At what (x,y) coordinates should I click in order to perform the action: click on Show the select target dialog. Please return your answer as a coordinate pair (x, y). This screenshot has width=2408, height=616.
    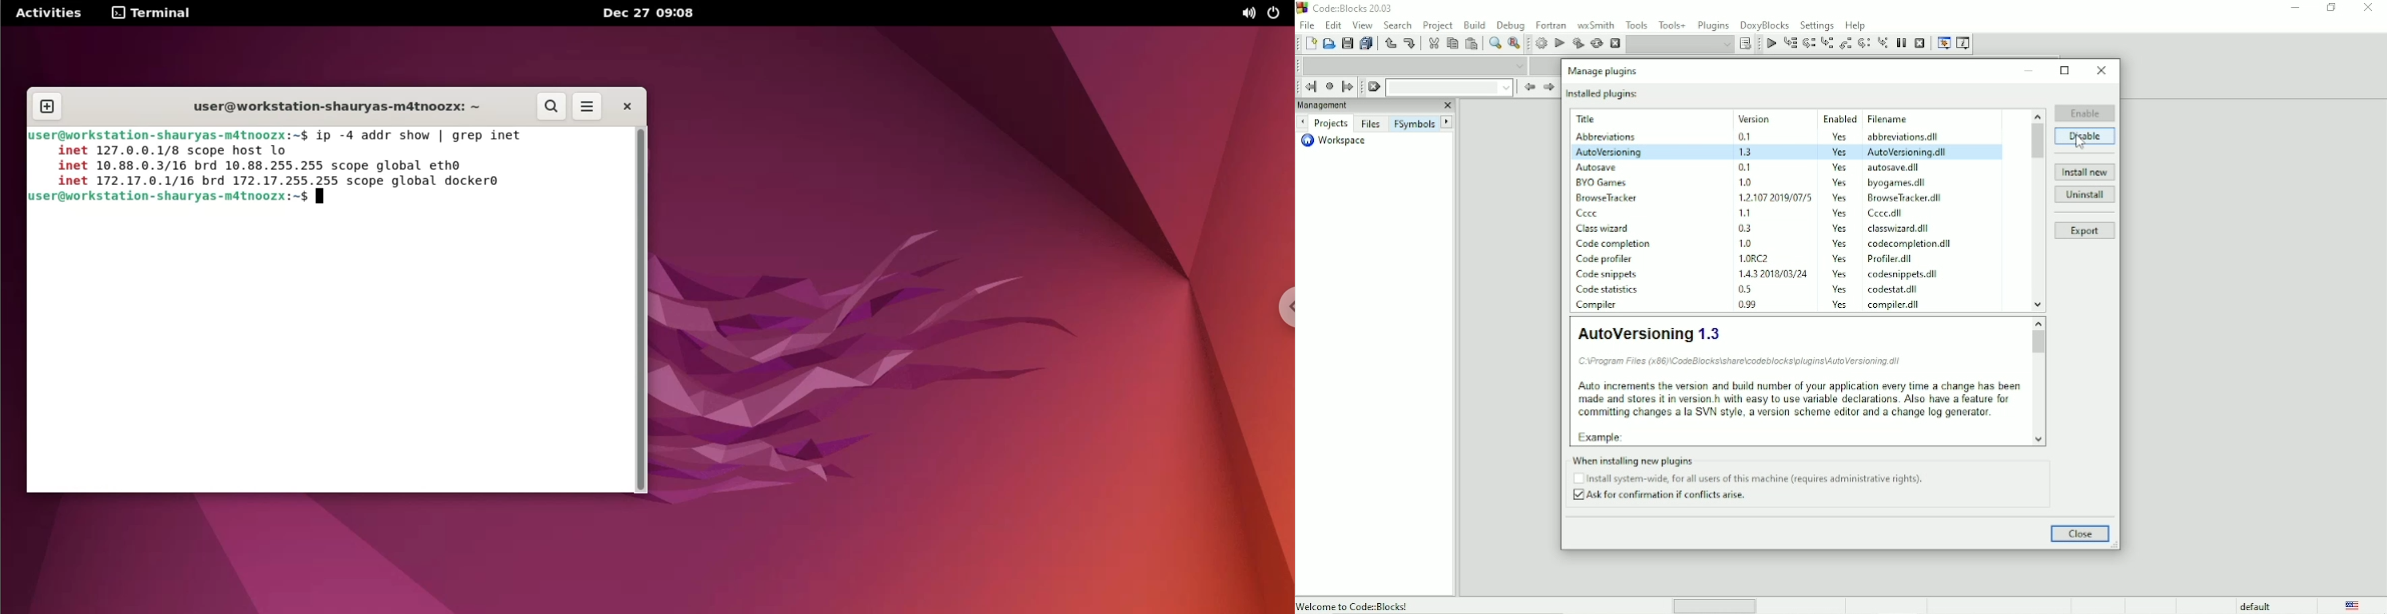
    Looking at the image, I should click on (1747, 44).